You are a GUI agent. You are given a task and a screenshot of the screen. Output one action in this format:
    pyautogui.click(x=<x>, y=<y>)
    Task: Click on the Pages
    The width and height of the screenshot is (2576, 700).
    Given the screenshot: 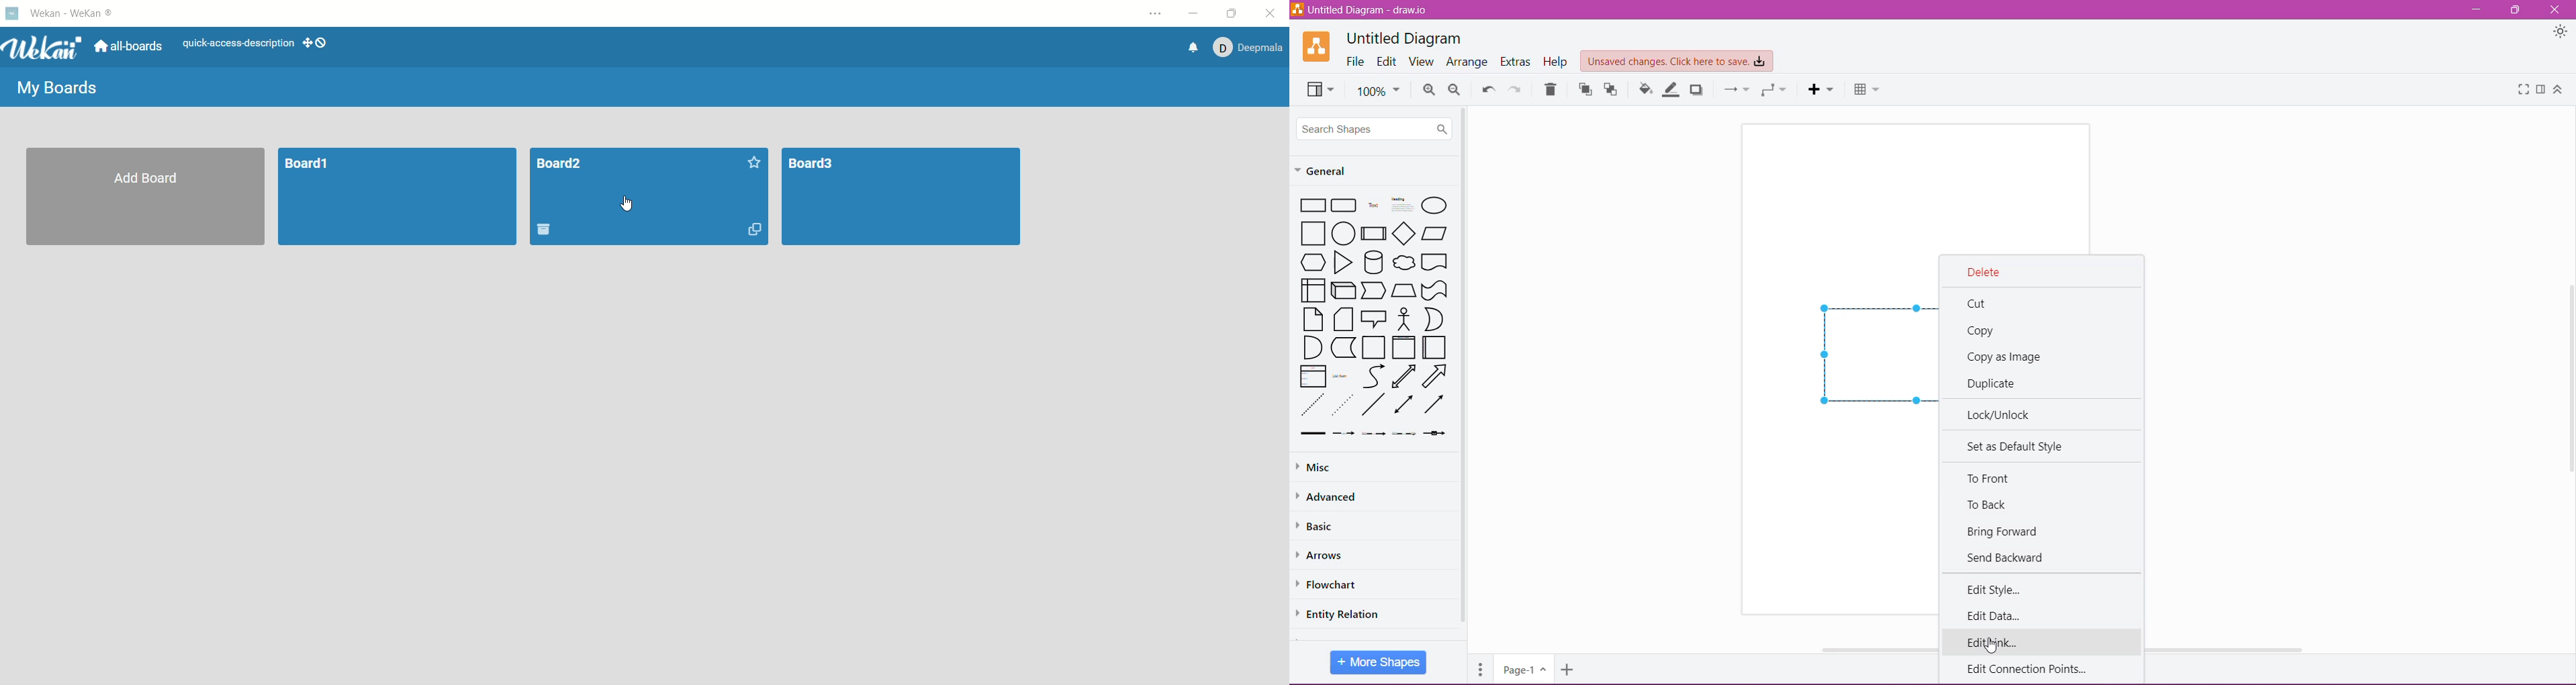 What is the action you would take?
    pyautogui.click(x=1481, y=669)
    